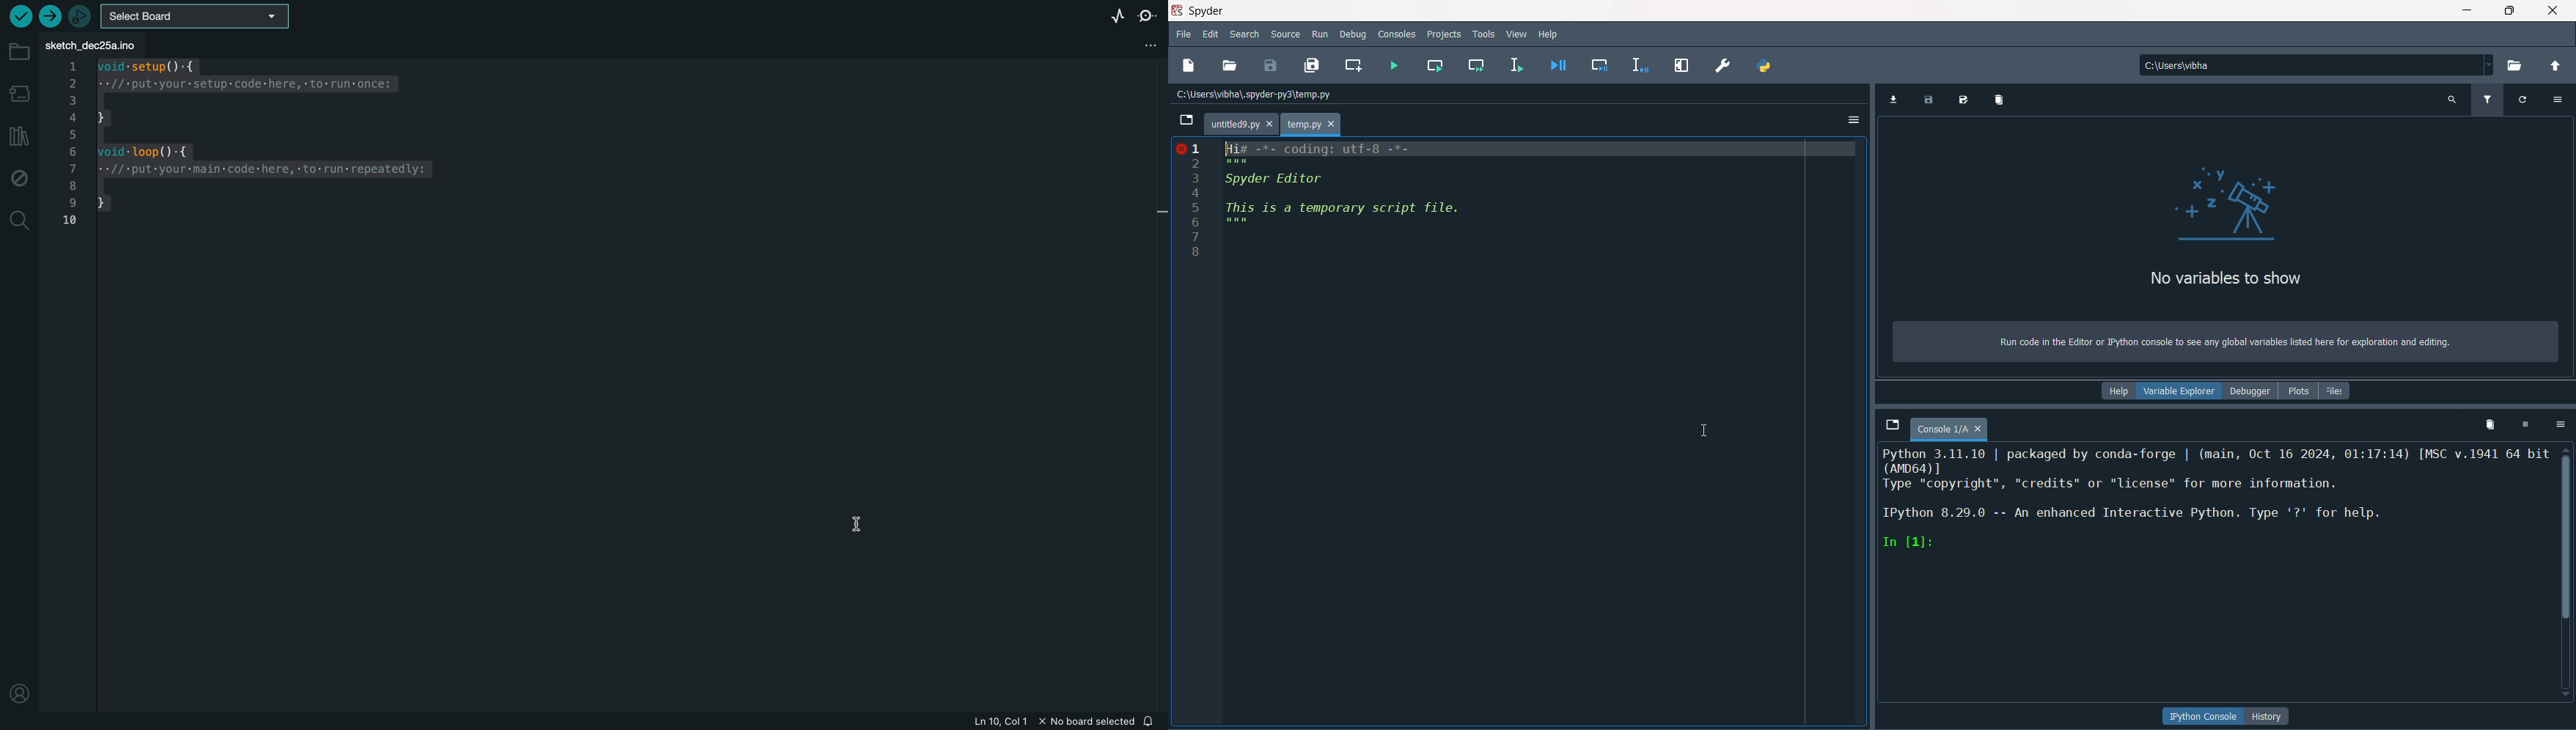  What do you see at coordinates (2450, 100) in the screenshot?
I see `search variable` at bounding box center [2450, 100].